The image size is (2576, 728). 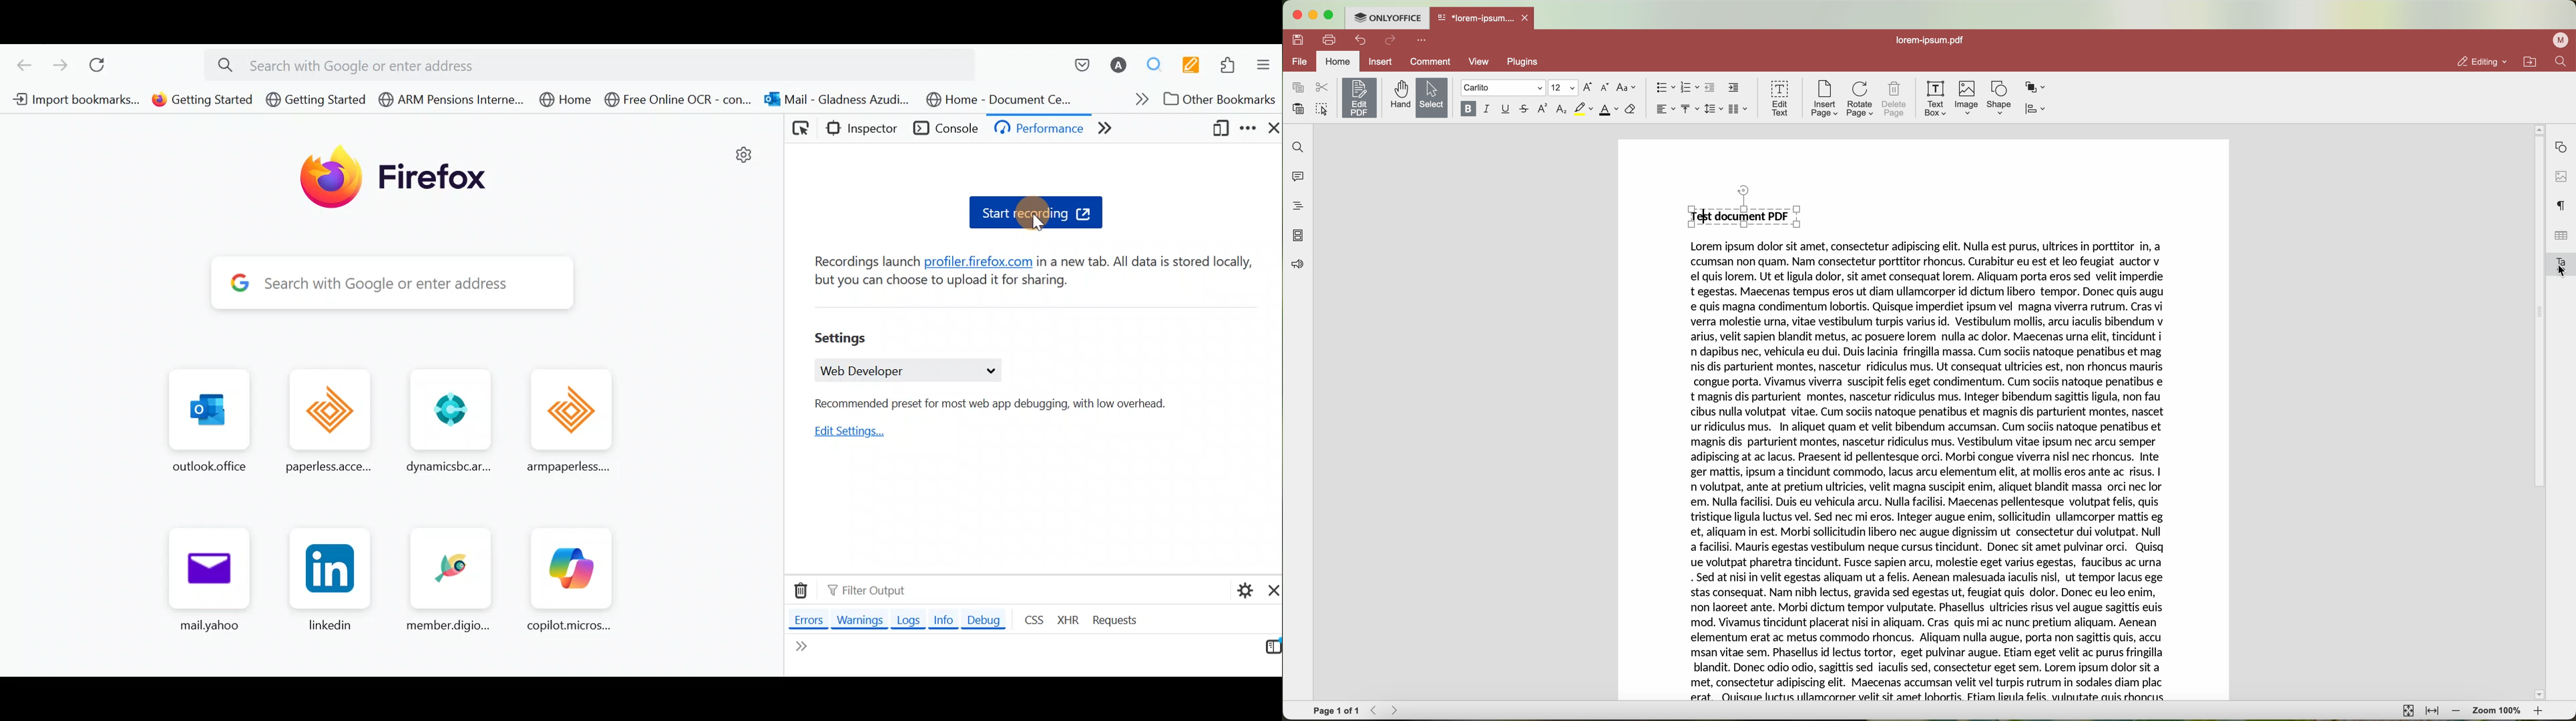 What do you see at coordinates (1239, 588) in the screenshot?
I see `Console settings` at bounding box center [1239, 588].